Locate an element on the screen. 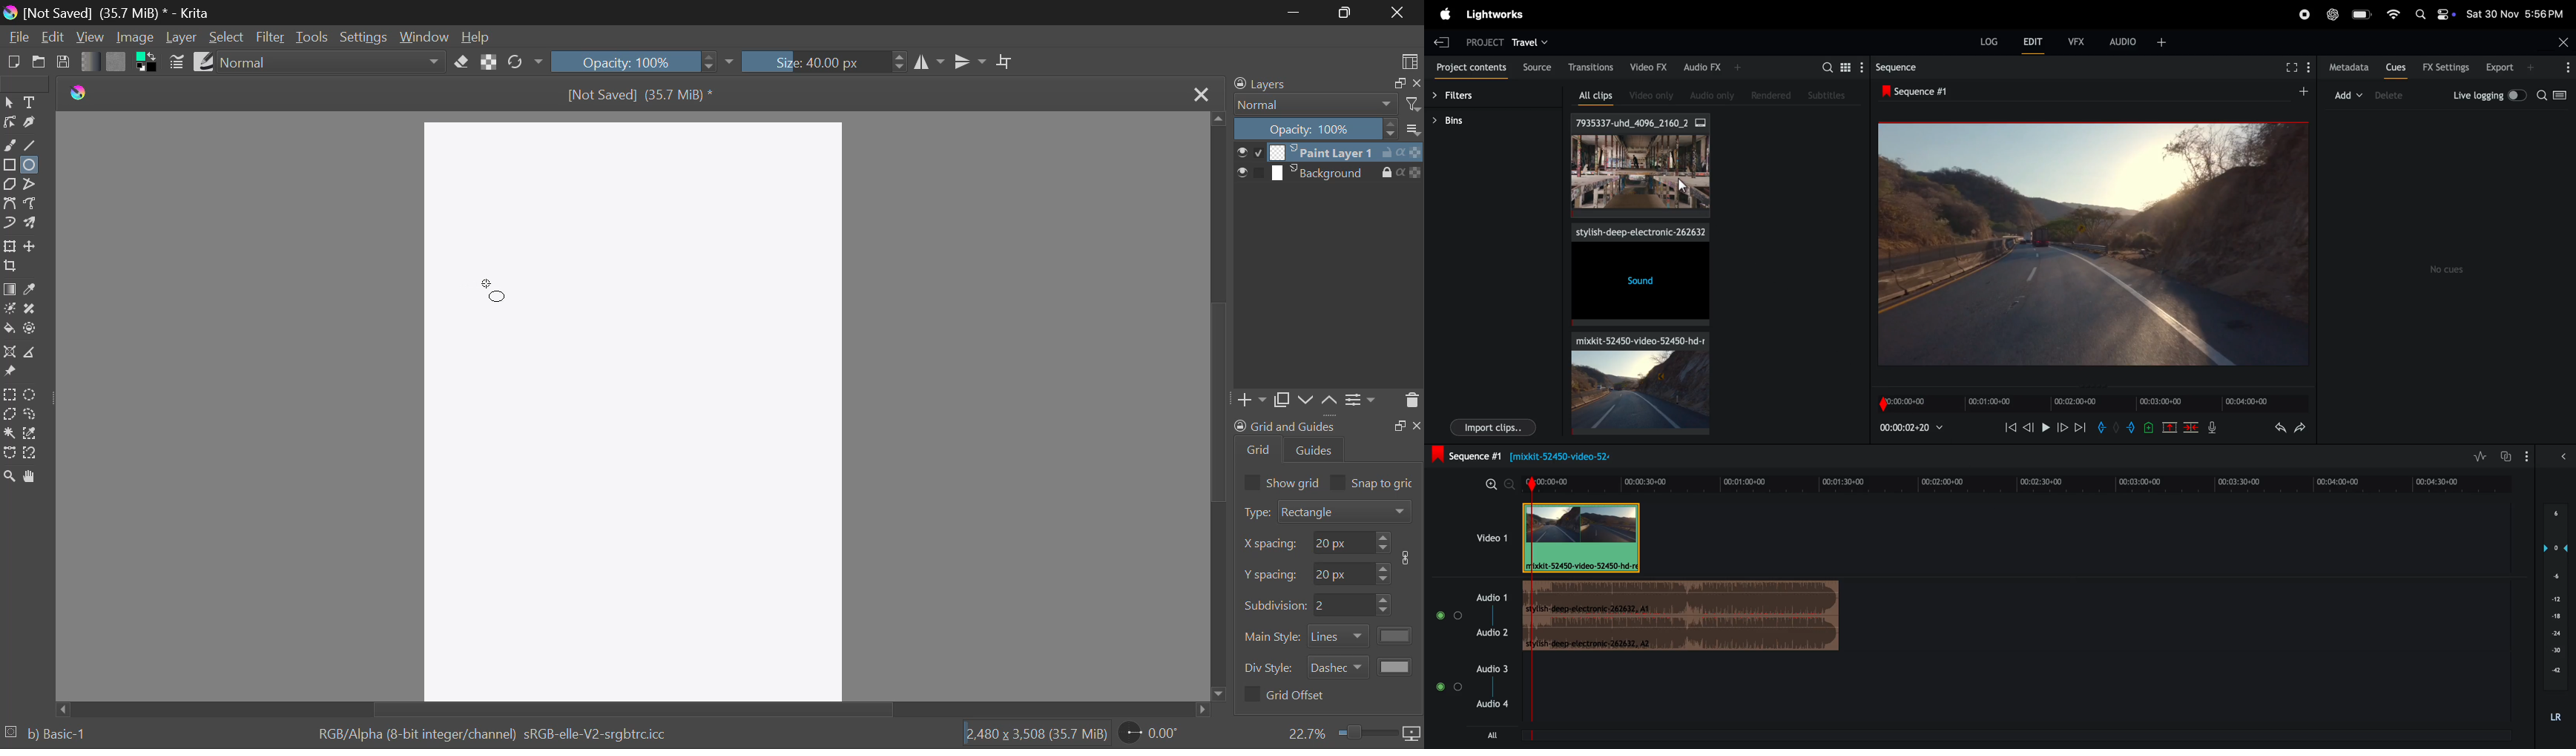 The height and width of the screenshot is (756, 2576). chatgpt is located at coordinates (2332, 15).